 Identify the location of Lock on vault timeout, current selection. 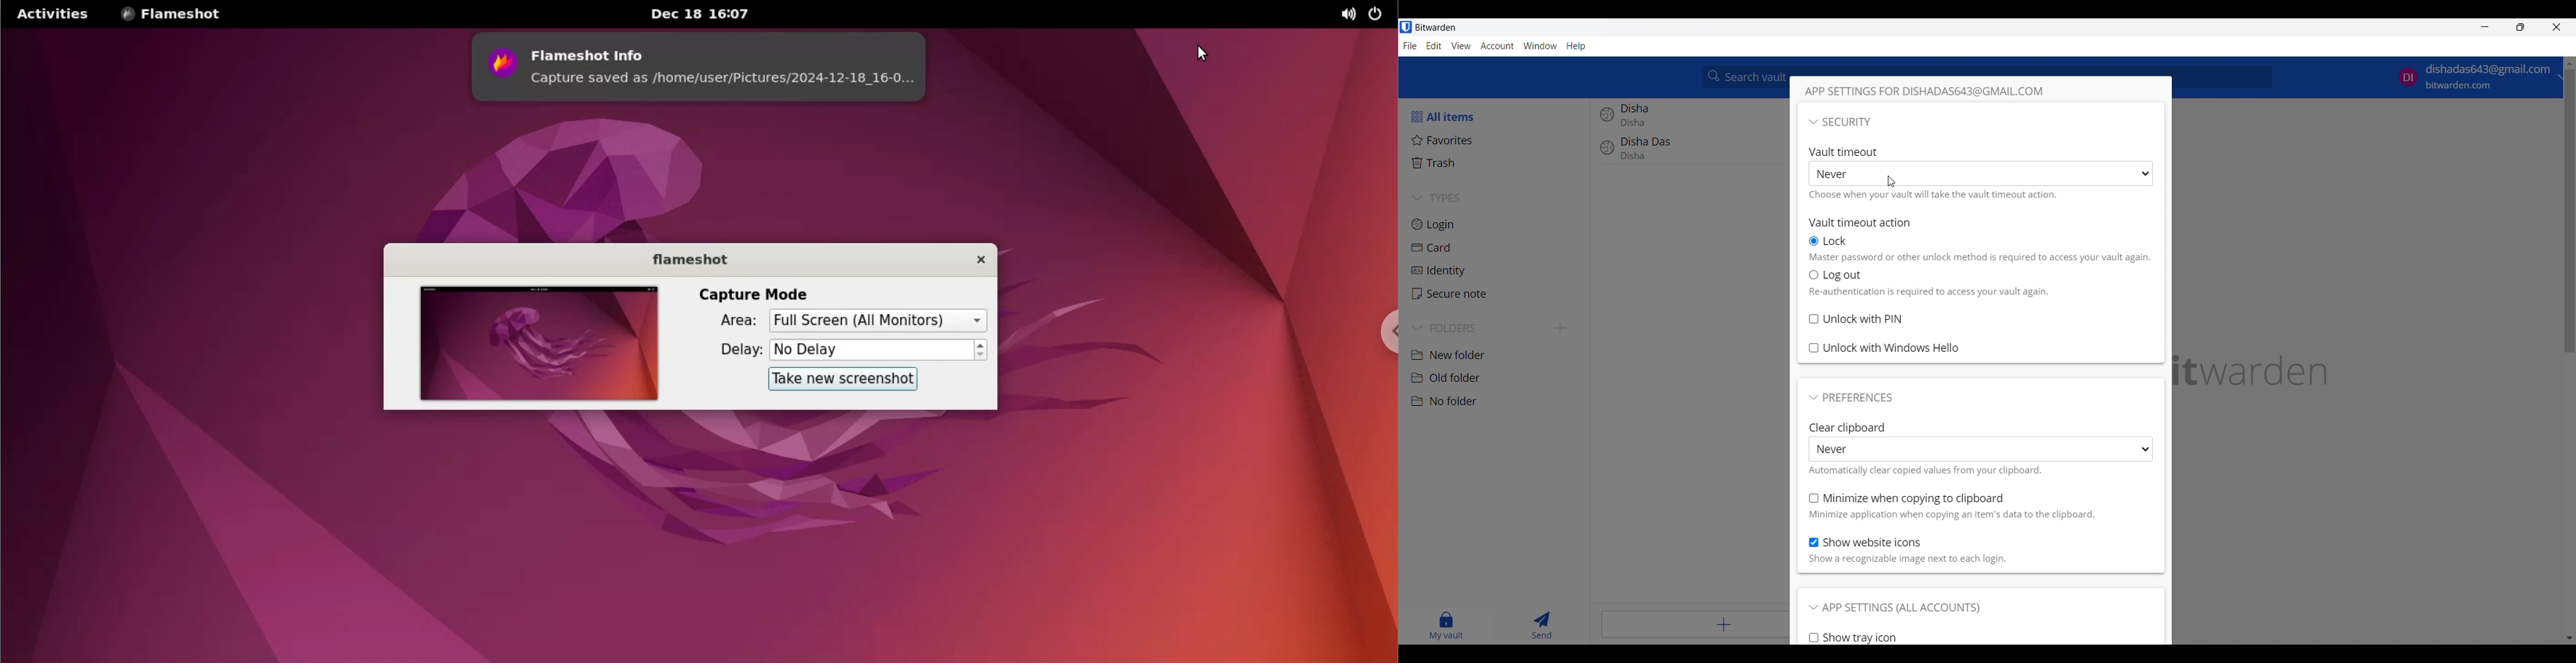
(1830, 241).